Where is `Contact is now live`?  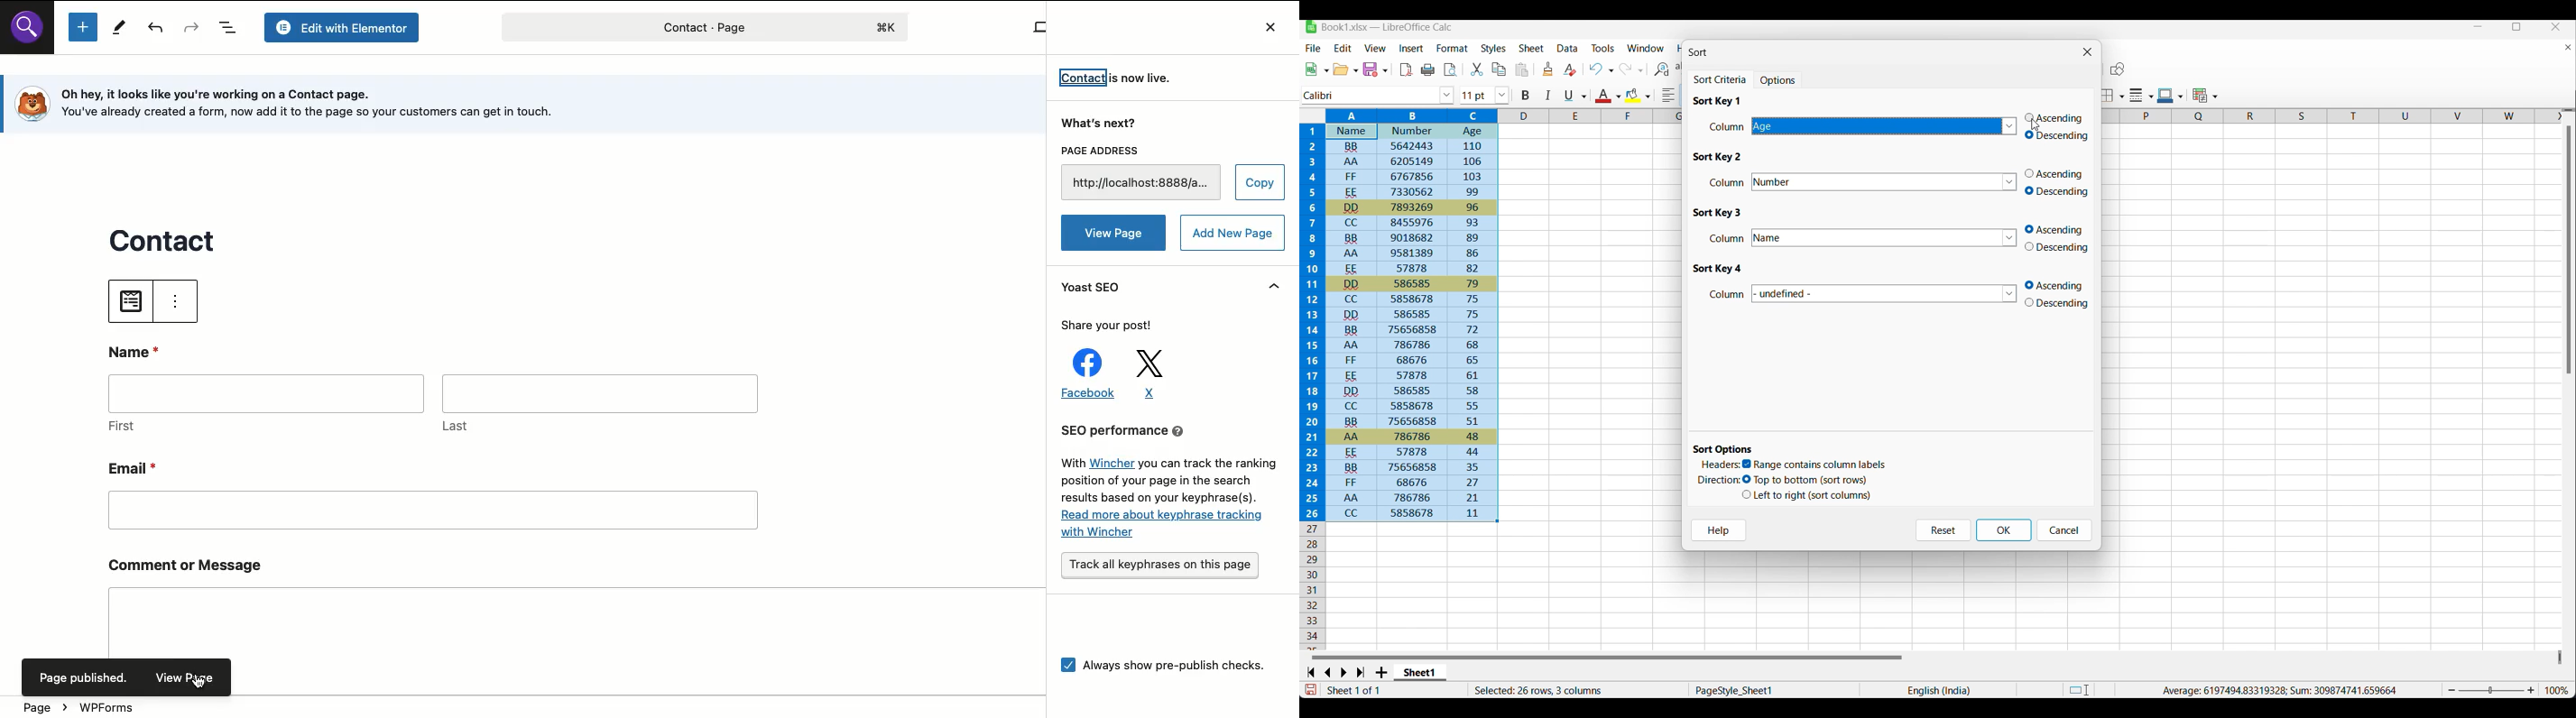 Contact is now live is located at coordinates (1119, 79).